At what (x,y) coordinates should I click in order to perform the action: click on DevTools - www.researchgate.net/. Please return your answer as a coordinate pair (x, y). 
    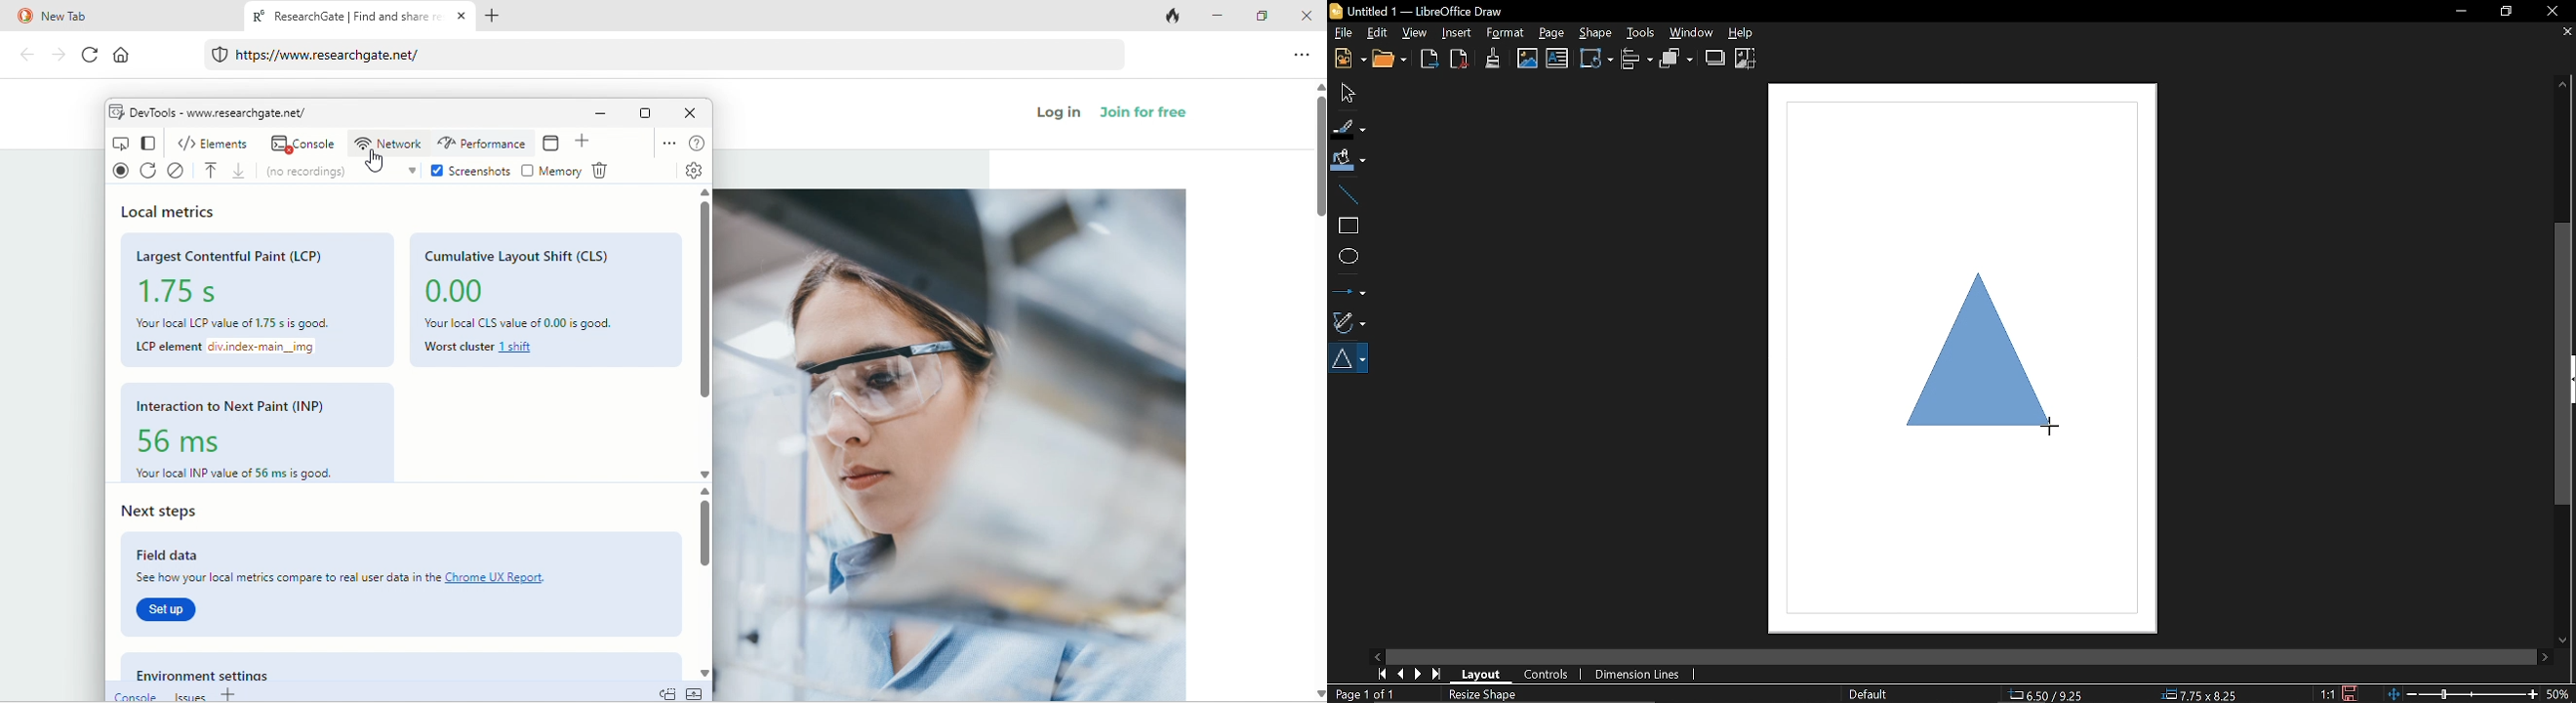
    Looking at the image, I should click on (219, 112).